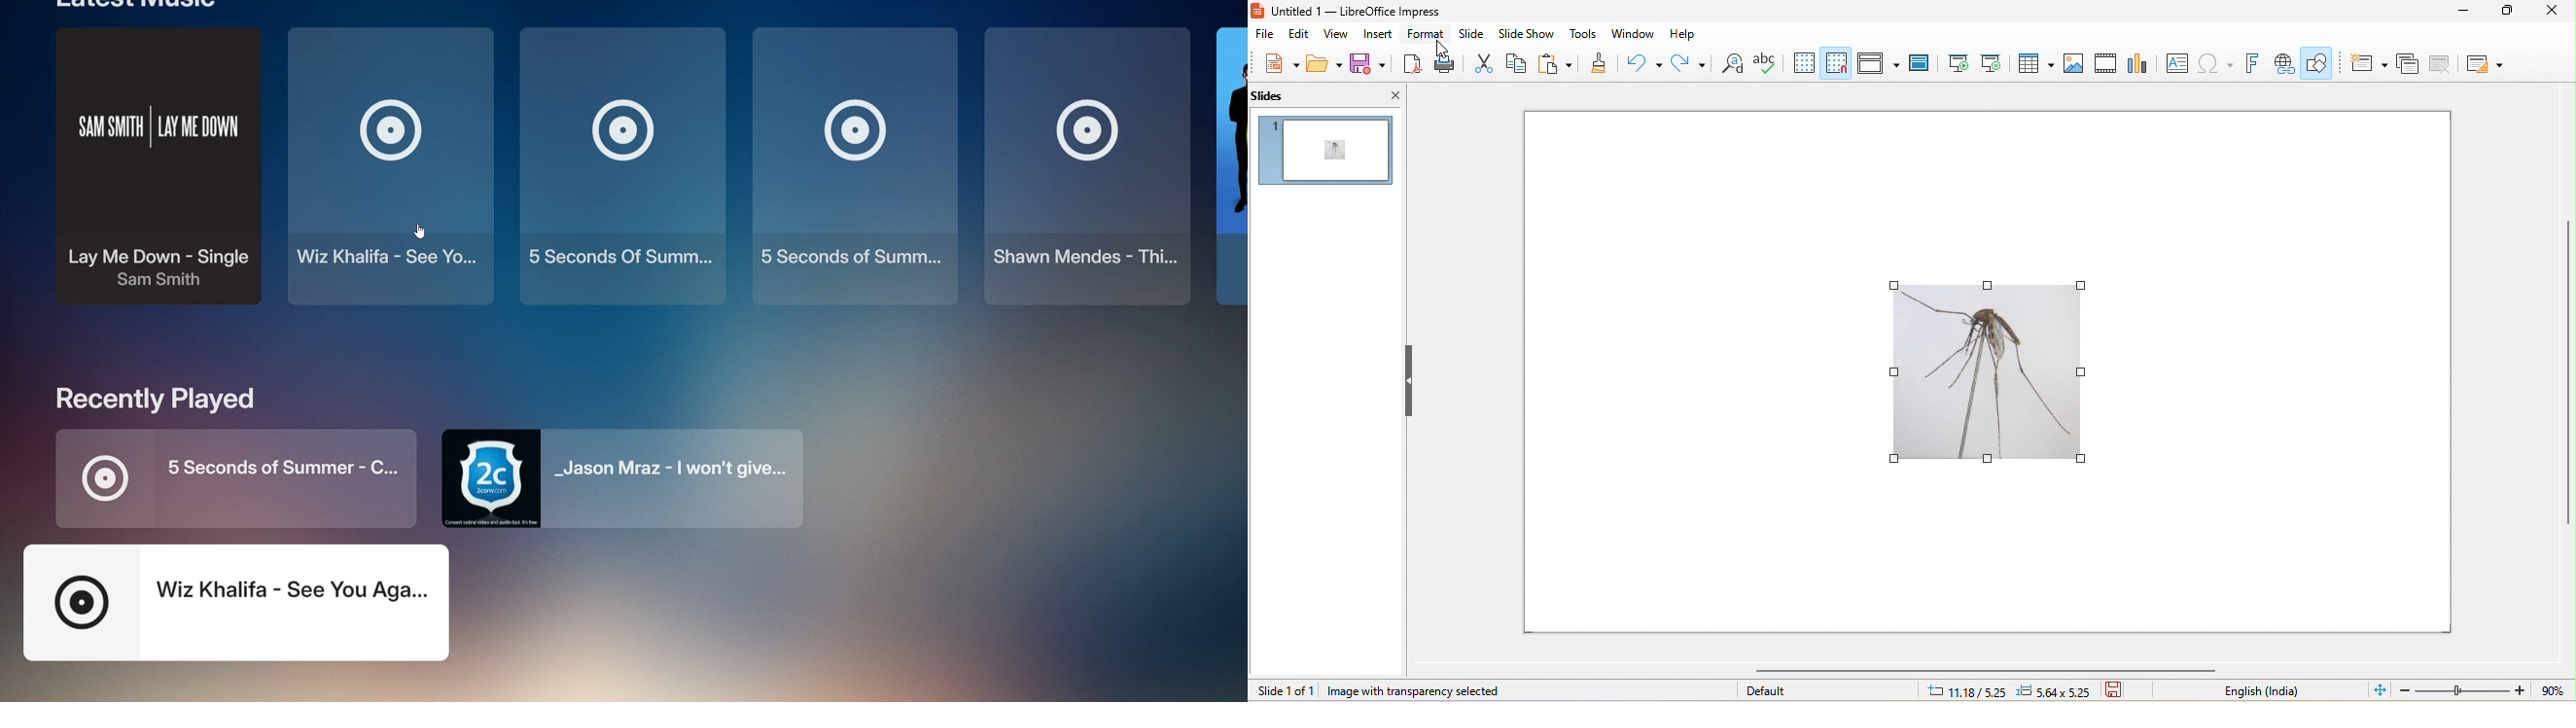 This screenshot has height=728, width=2576. Describe the element at coordinates (1641, 64) in the screenshot. I see `undo` at that location.